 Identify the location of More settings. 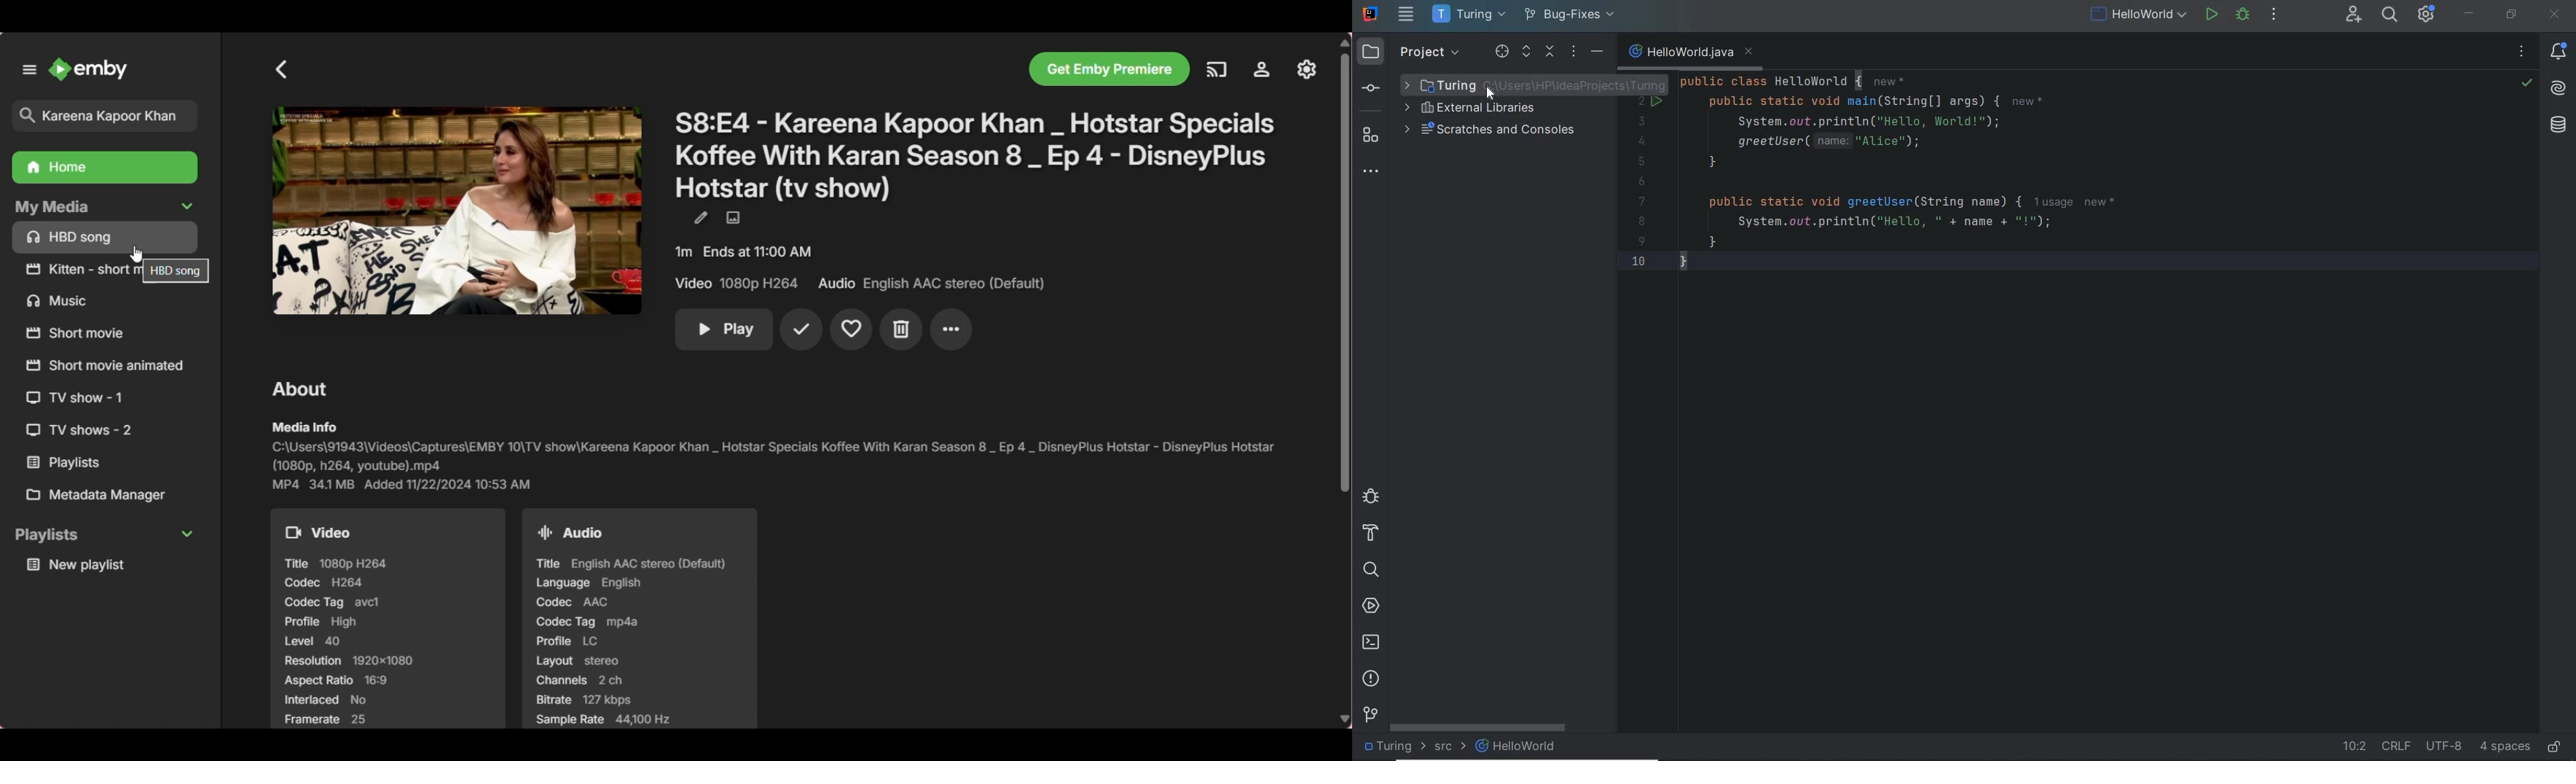
(951, 330).